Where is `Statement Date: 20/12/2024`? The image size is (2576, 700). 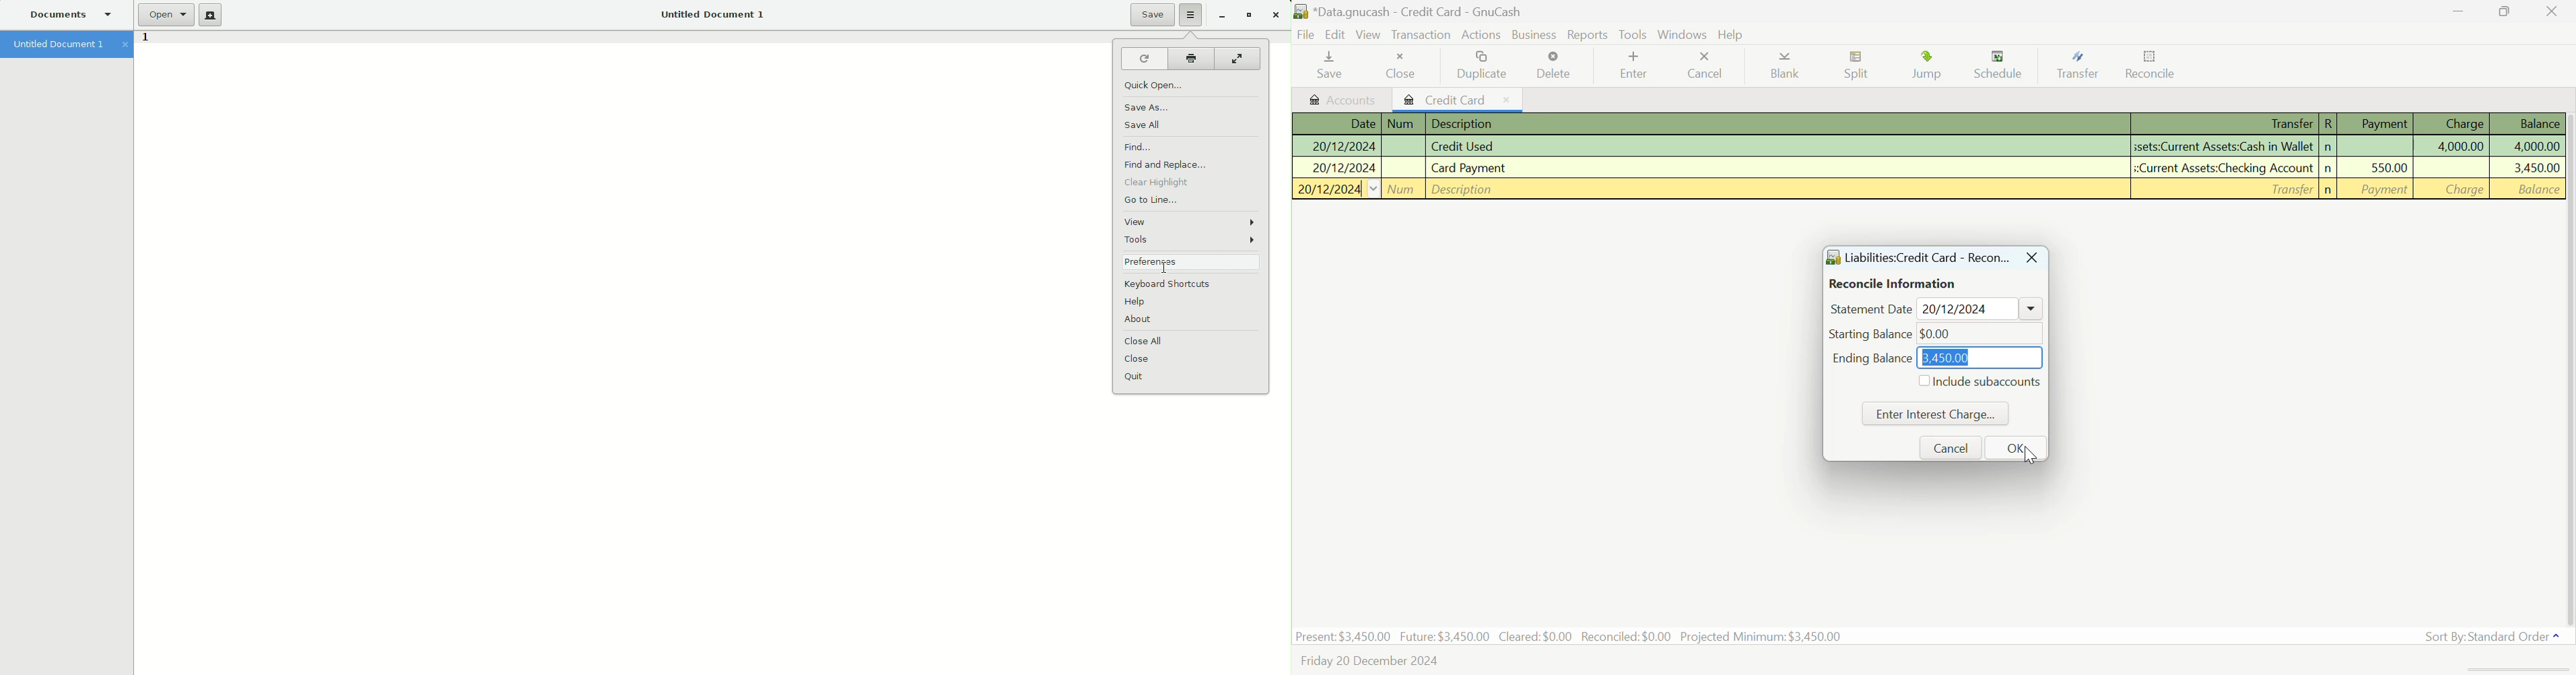
Statement Date: 20/12/2024 is located at coordinates (1935, 310).